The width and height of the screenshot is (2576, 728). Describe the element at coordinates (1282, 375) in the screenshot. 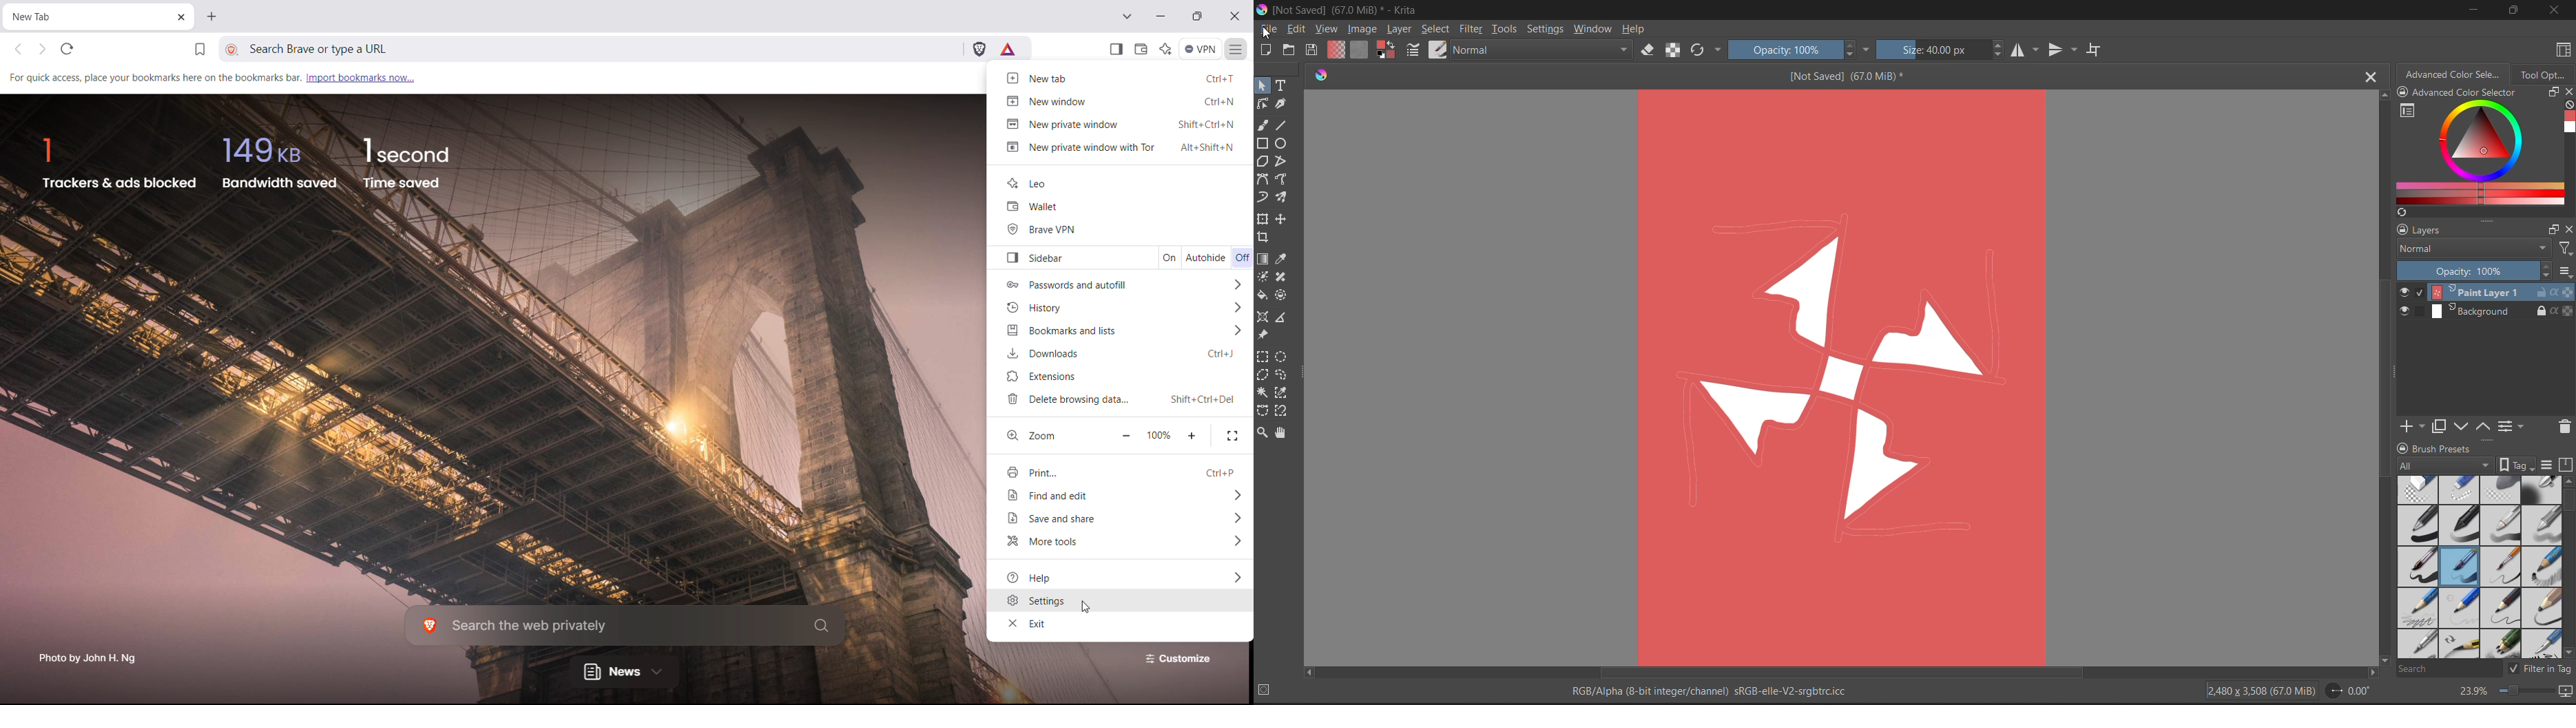

I see `tools` at that location.